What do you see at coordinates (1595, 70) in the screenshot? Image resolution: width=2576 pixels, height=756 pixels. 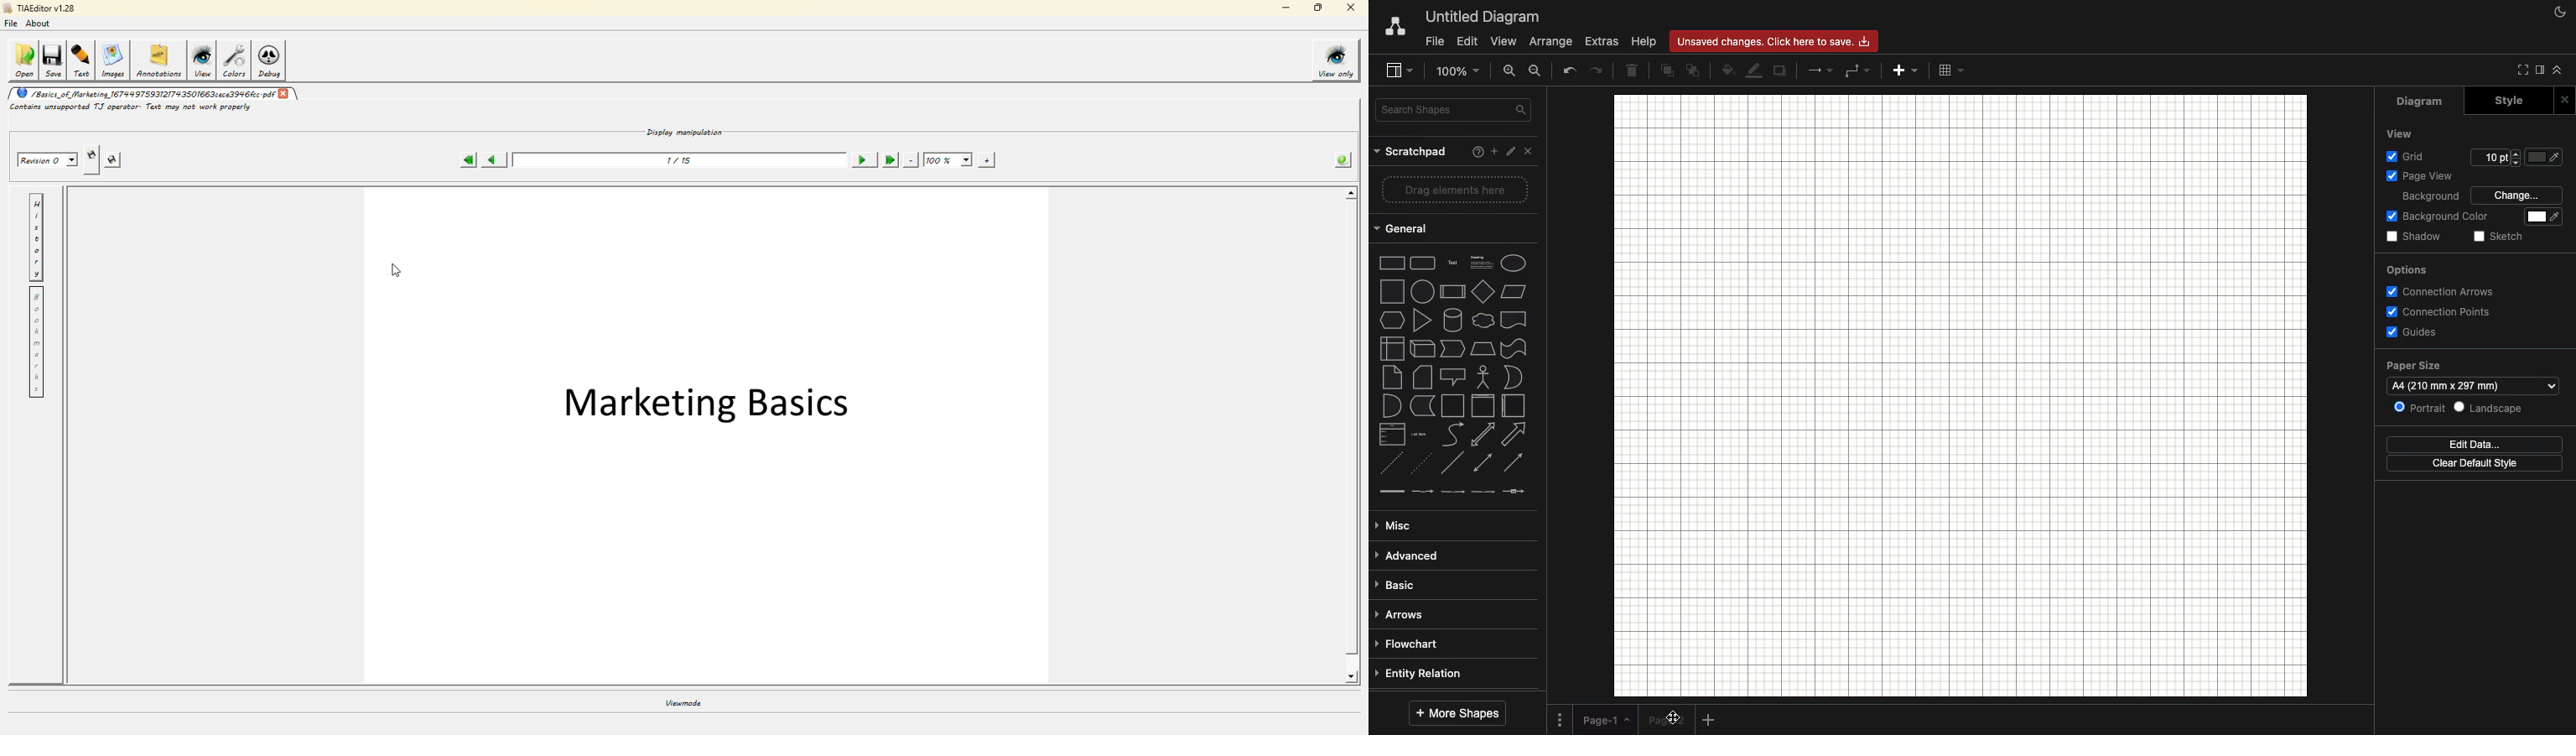 I see `Redo` at bounding box center [1595, 70].